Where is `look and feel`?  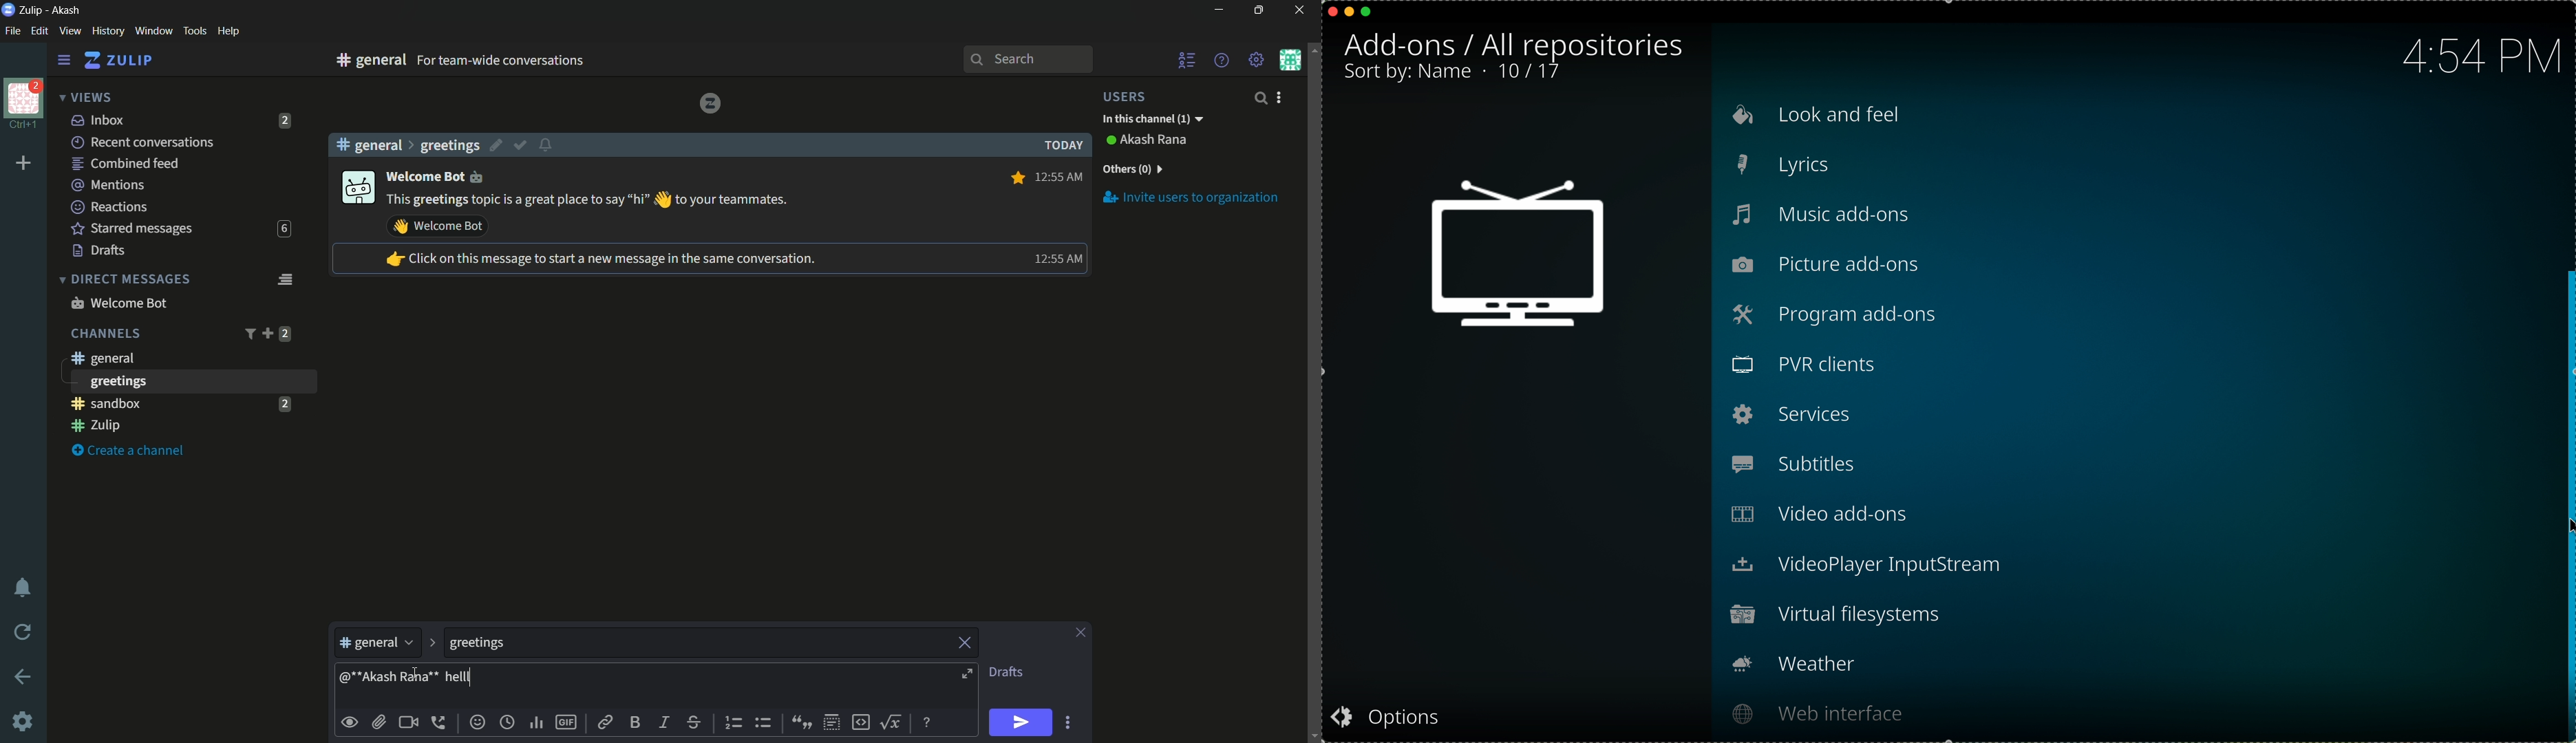
look and feel is located at coordinates (1816, 117).